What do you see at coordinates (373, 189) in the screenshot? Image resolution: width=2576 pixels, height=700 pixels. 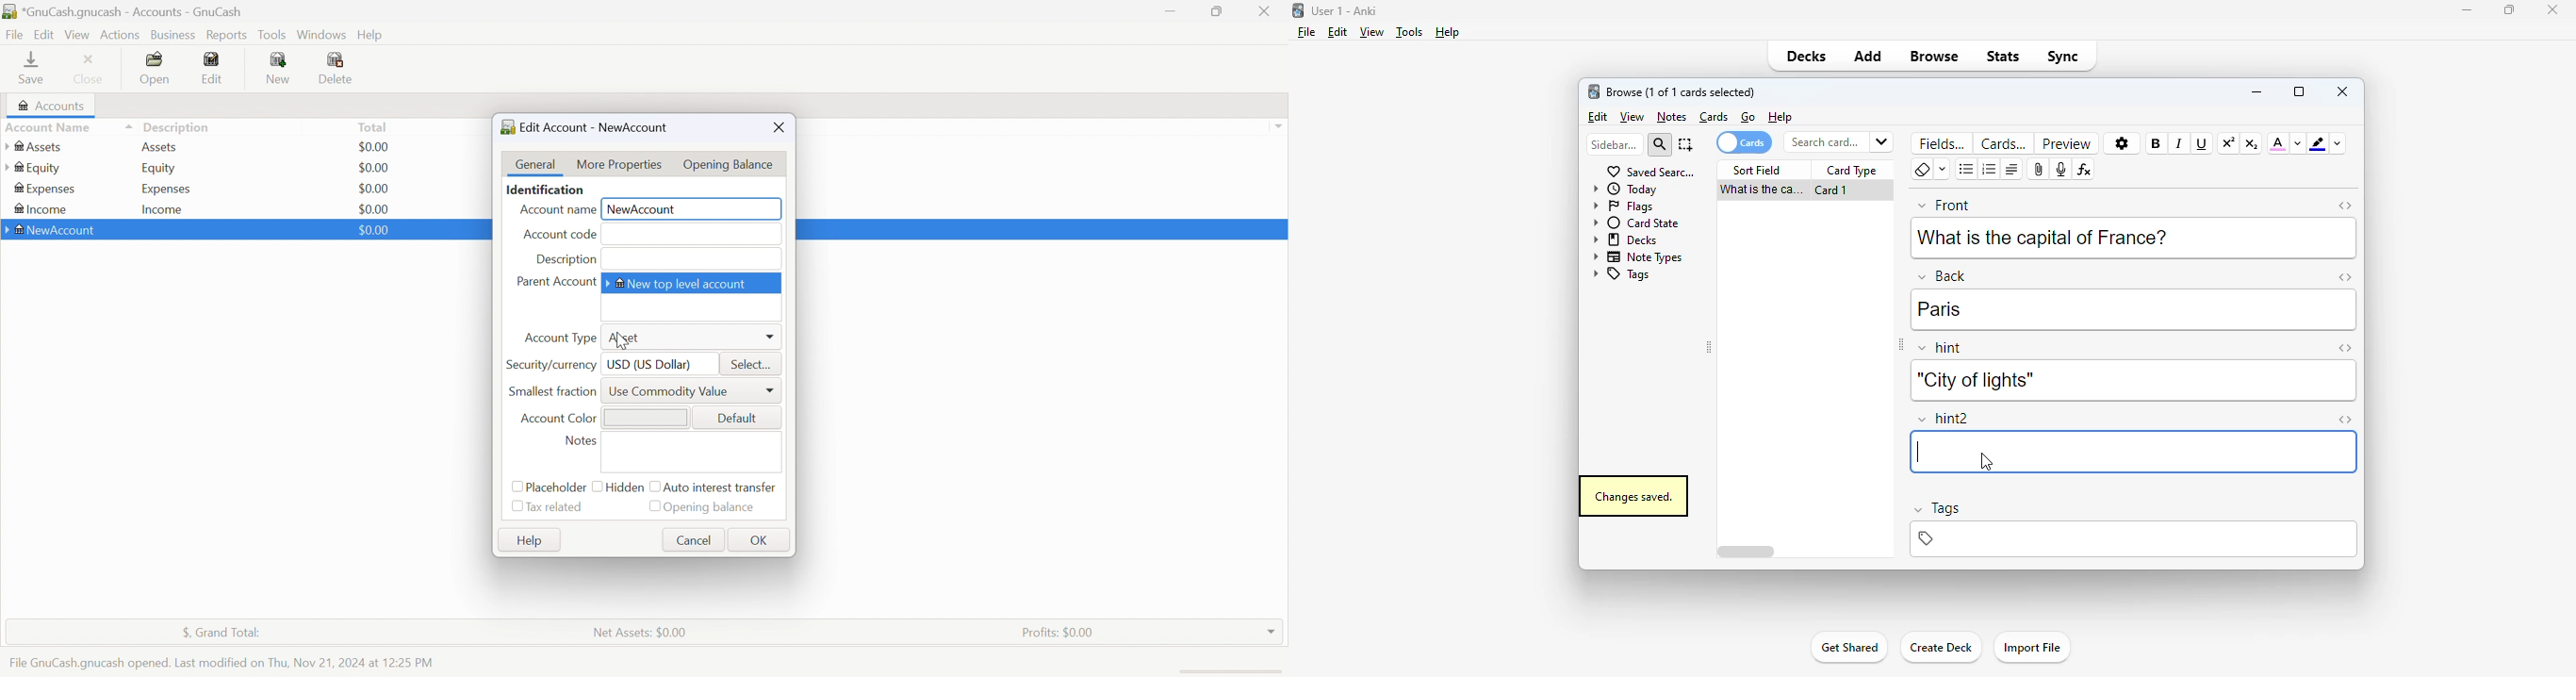 I see `$0.00` at bounding box center [373, 189].